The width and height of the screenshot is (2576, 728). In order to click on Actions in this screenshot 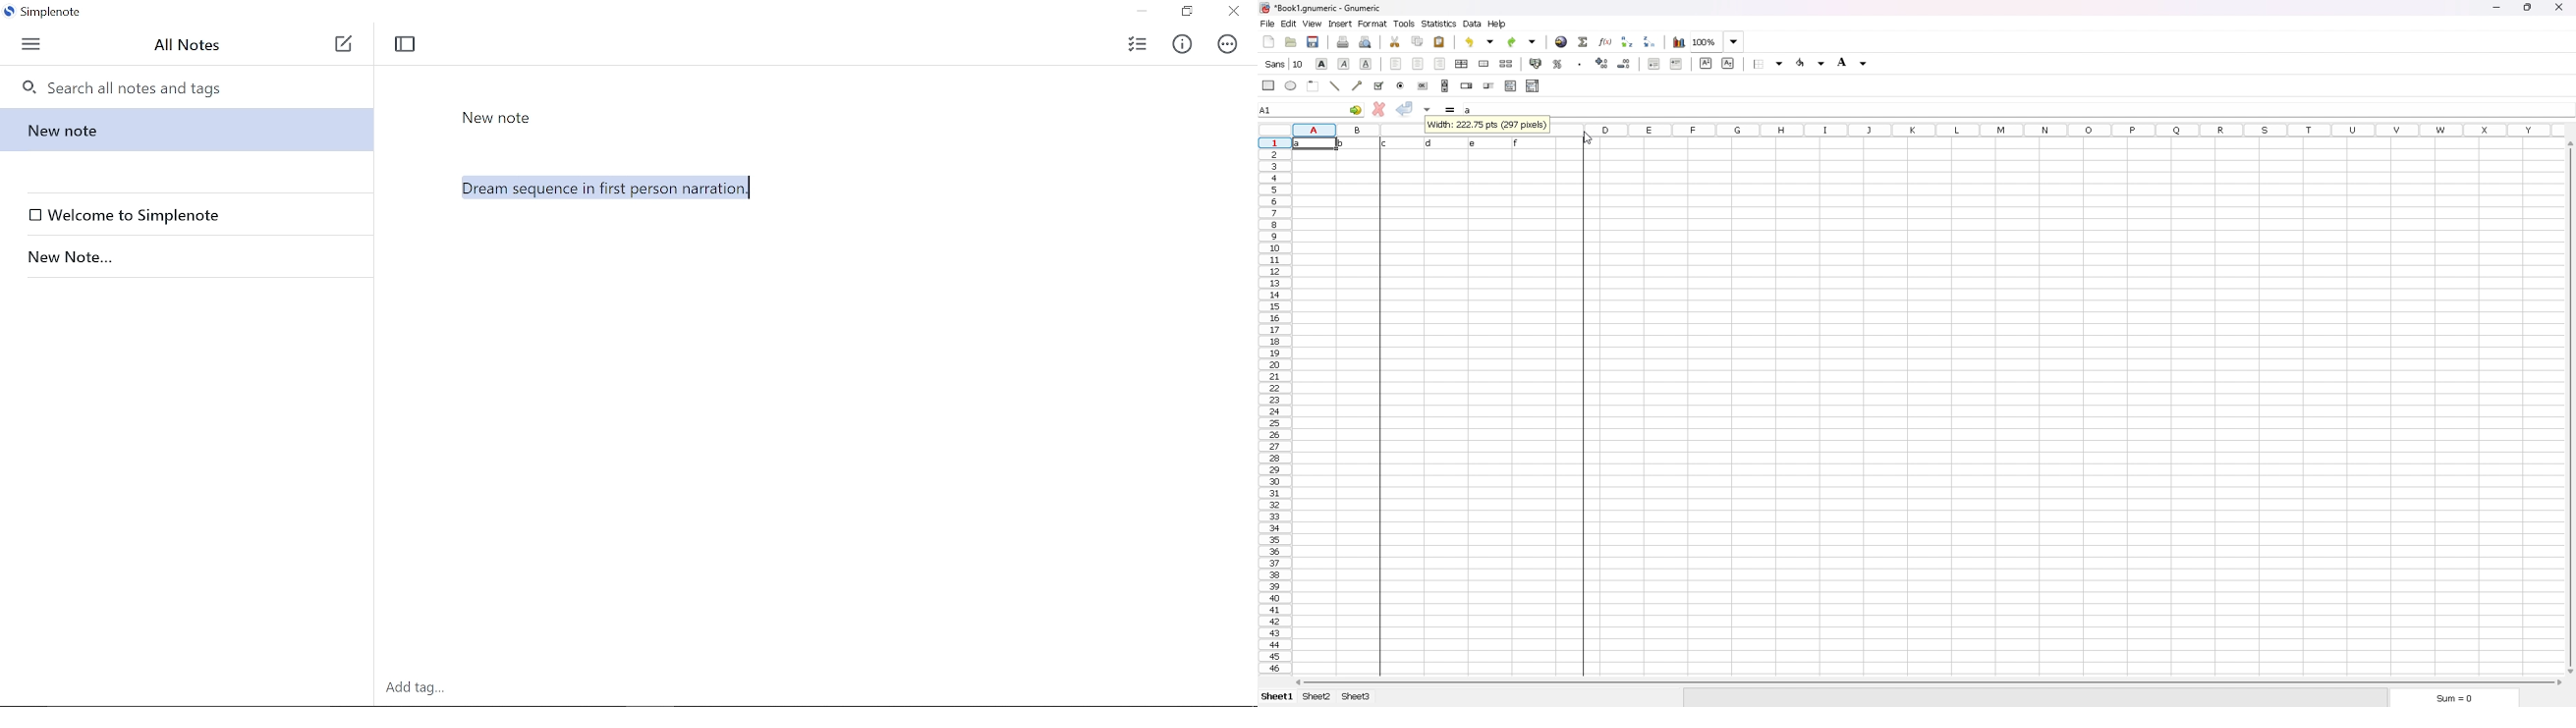, I will do `click(1228, 44)`.